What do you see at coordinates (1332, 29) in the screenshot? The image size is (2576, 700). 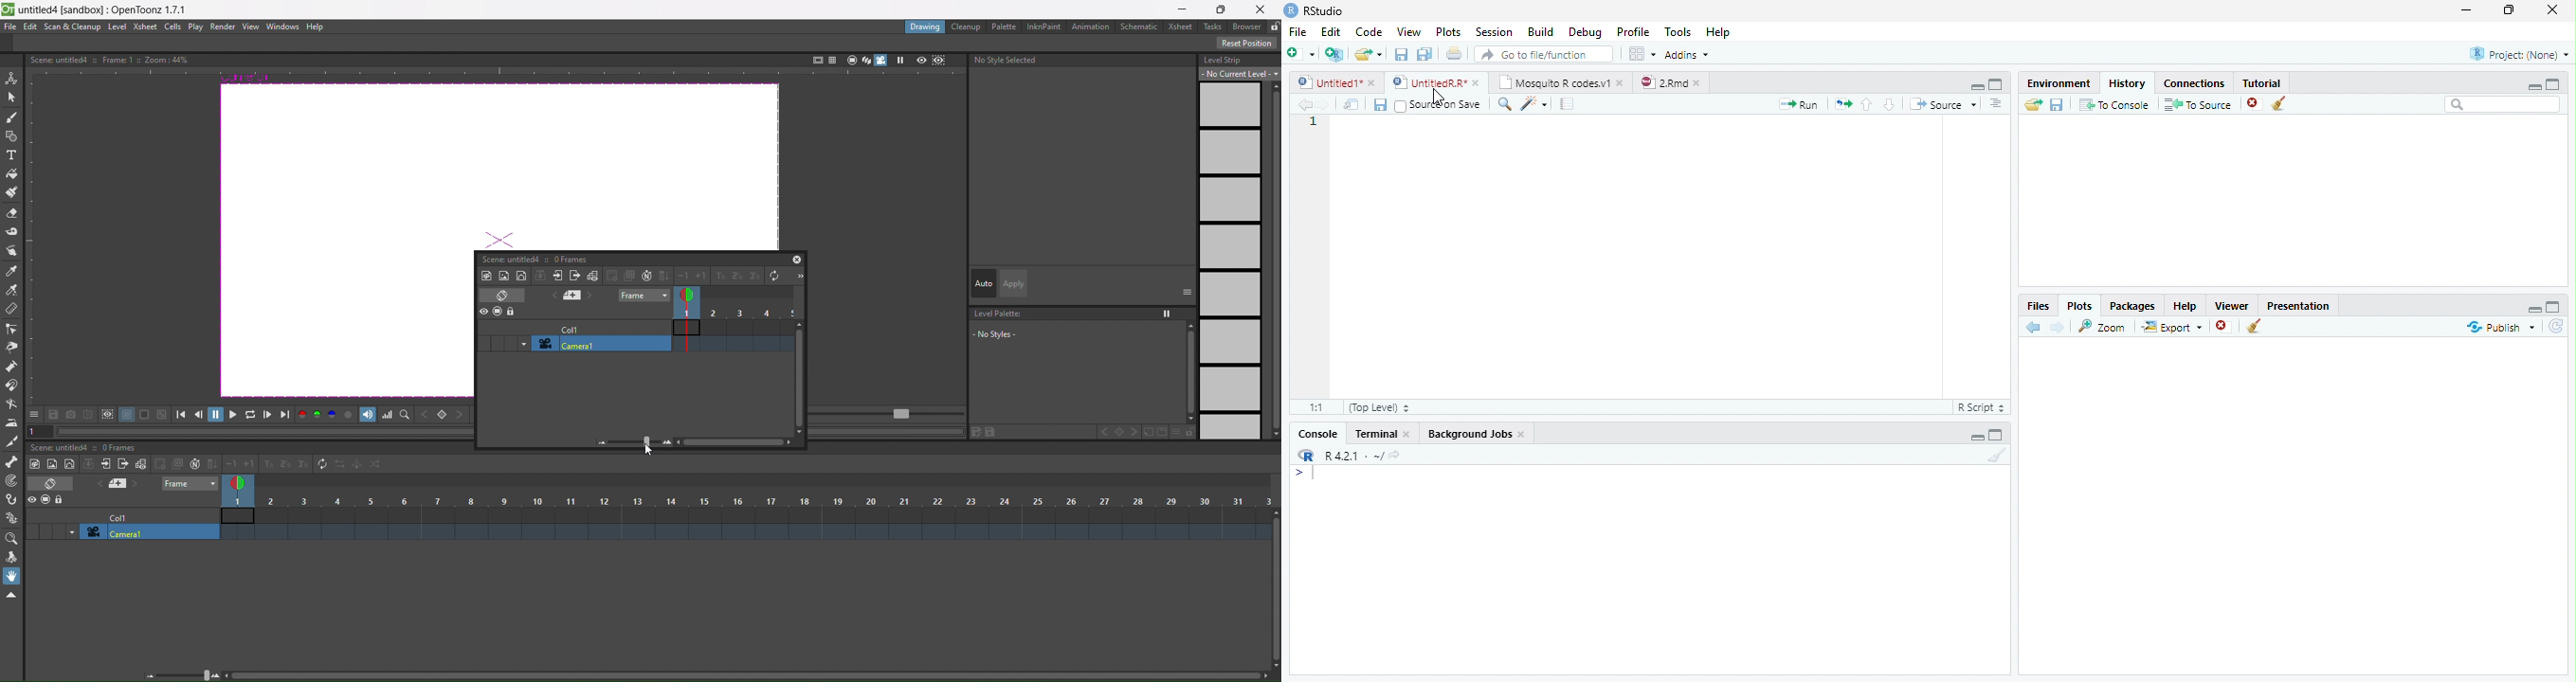 I see `Edit` at bounding box center [1332, 29].